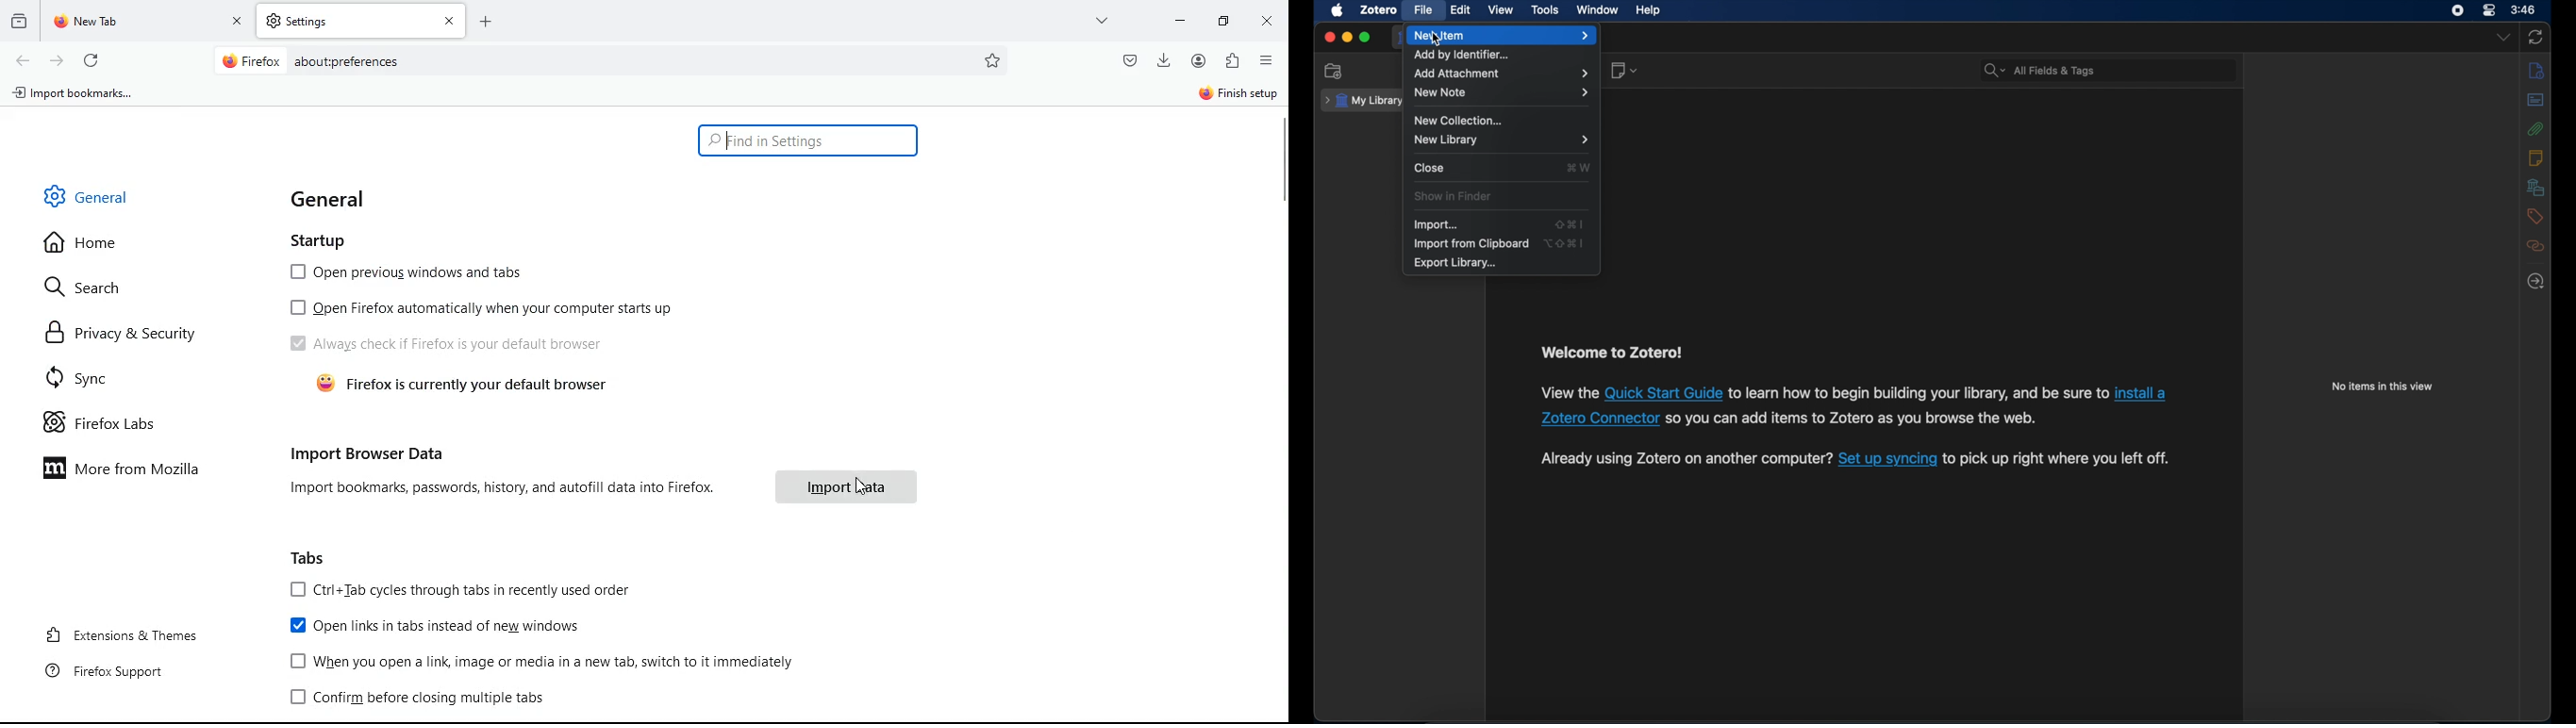 This screenshot has width=2576, height=728. I want to click on related, so click(2535, 246).